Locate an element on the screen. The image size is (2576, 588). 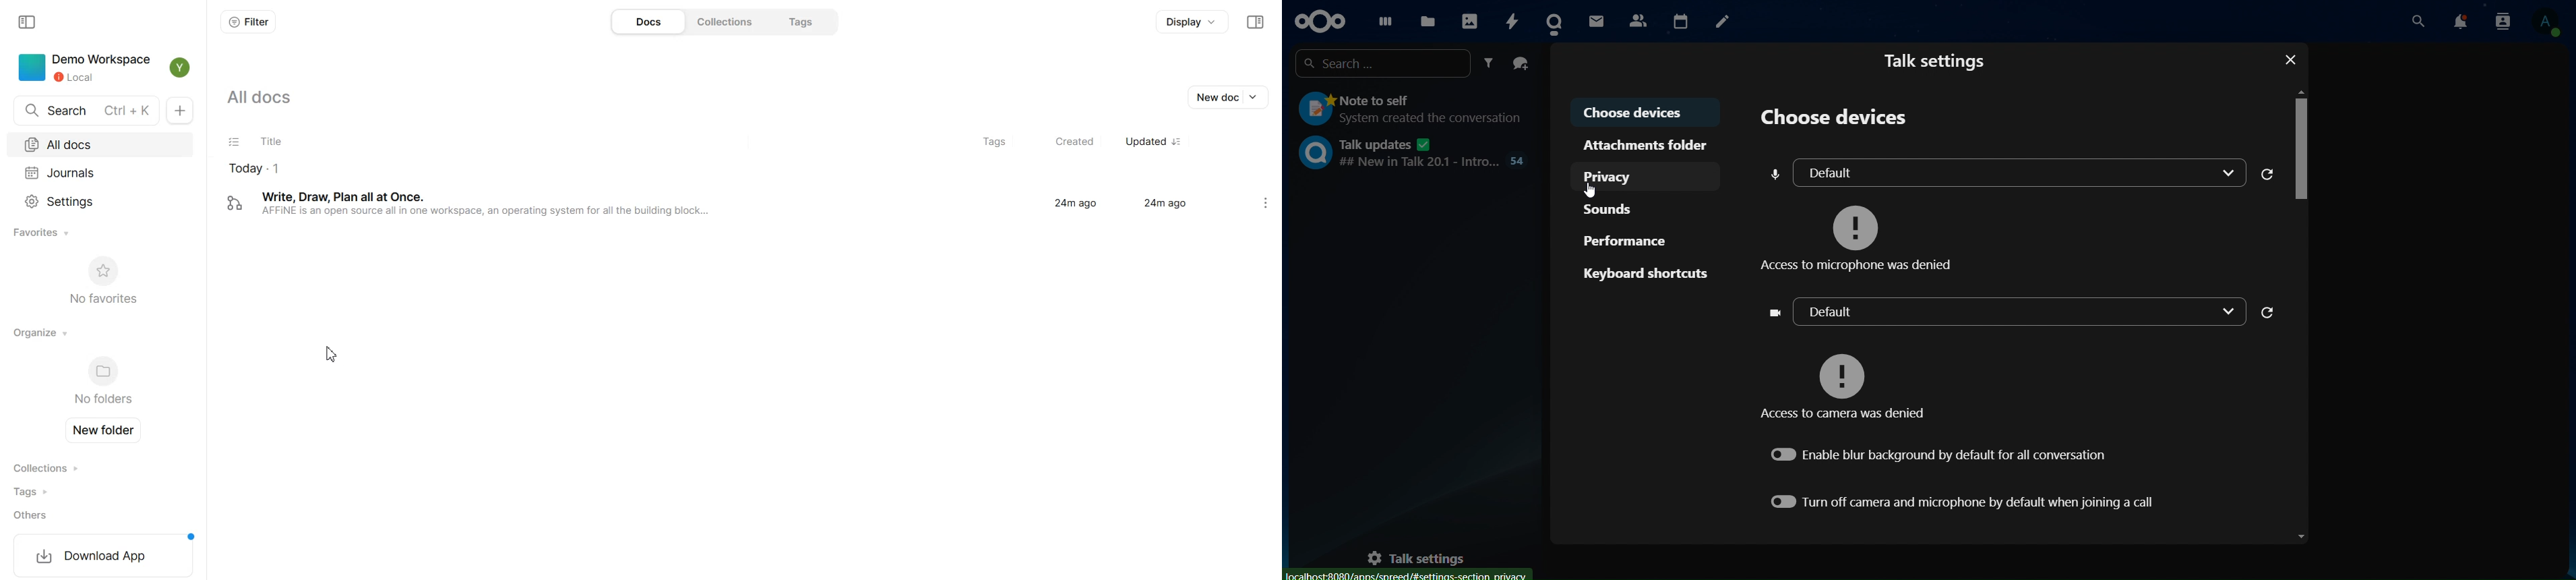
performance is located at coordinates (1630, 238).